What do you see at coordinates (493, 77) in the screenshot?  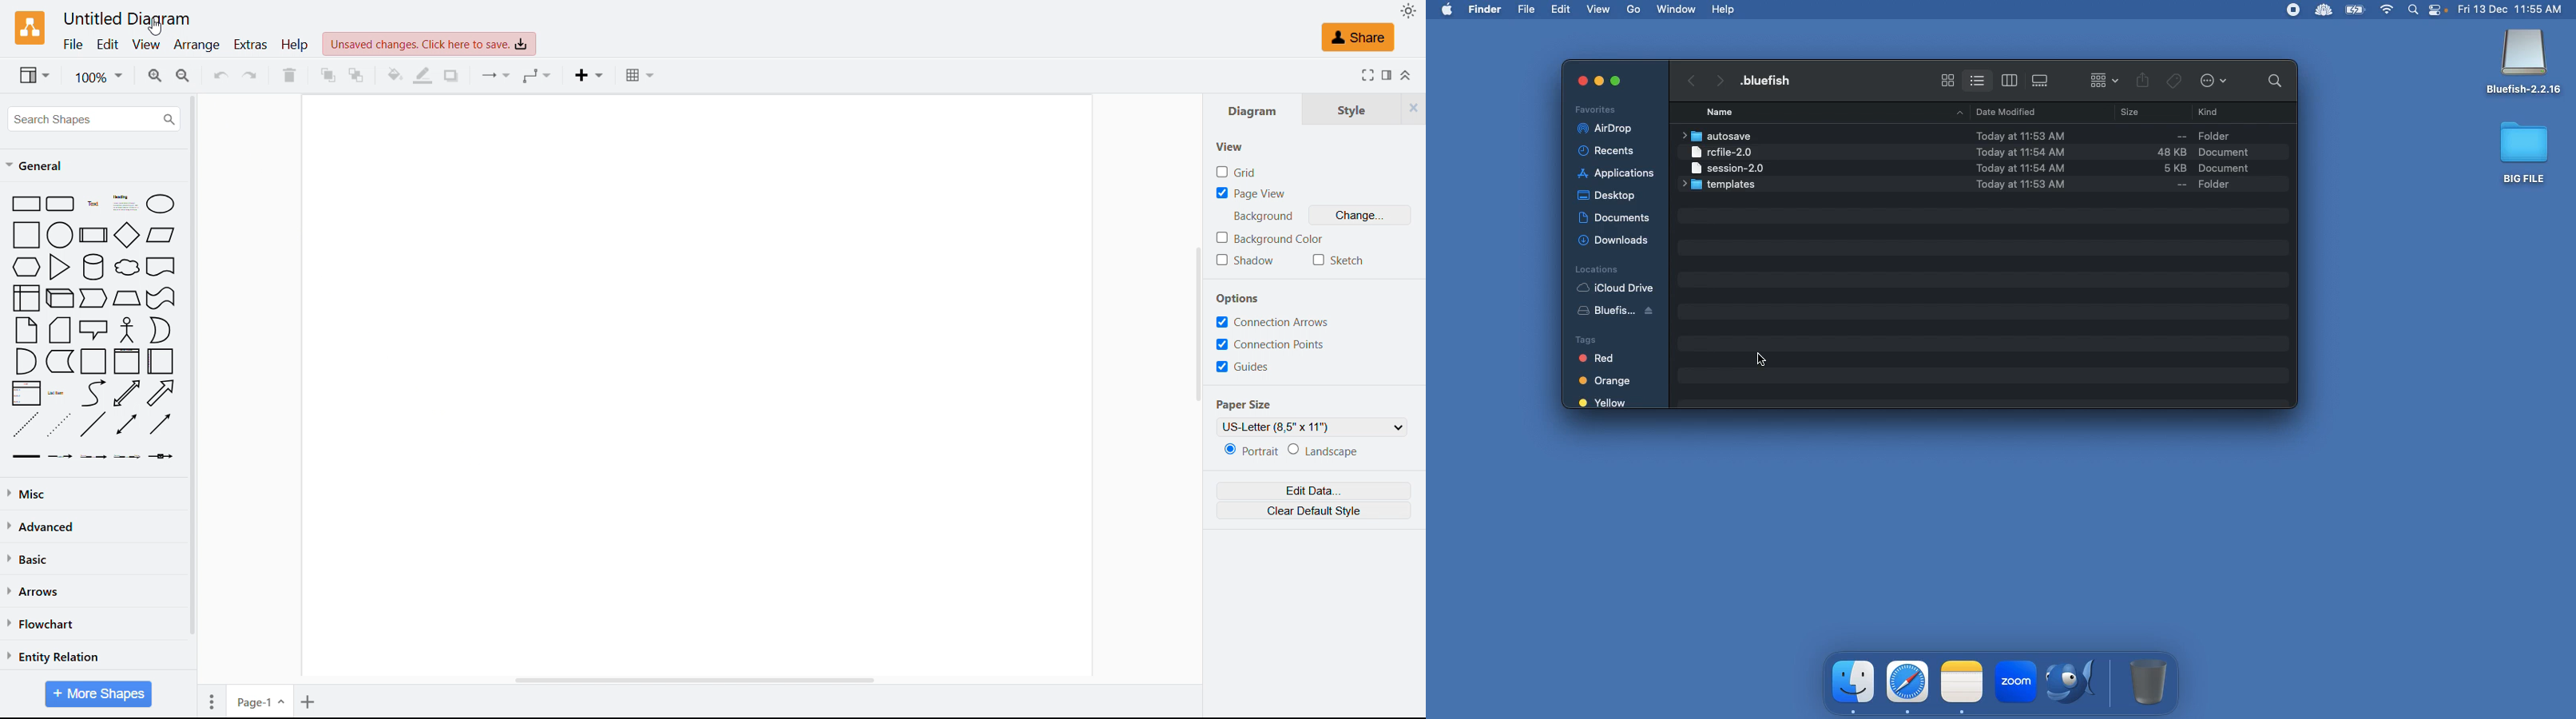 I see `Connectors ` at bounding box center [493, 77].